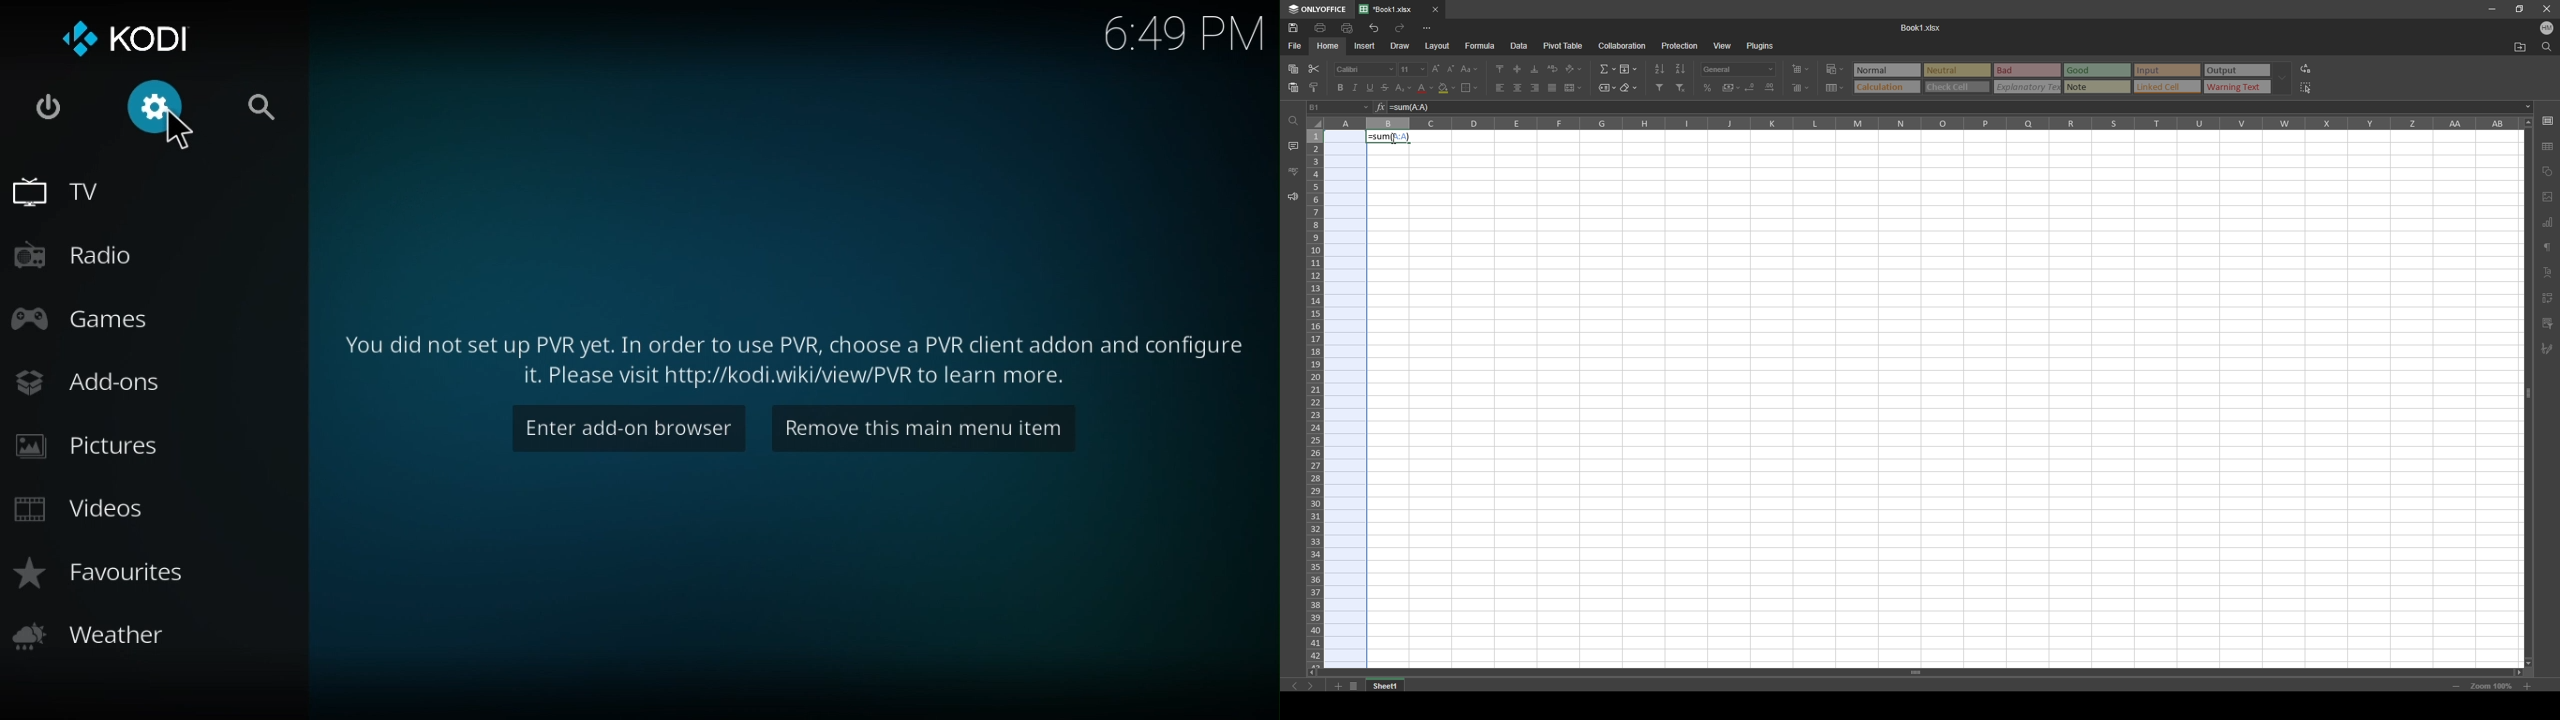  Describe the element at coordinates (1314, 397) in the screenshot. I see `rows` at that location.